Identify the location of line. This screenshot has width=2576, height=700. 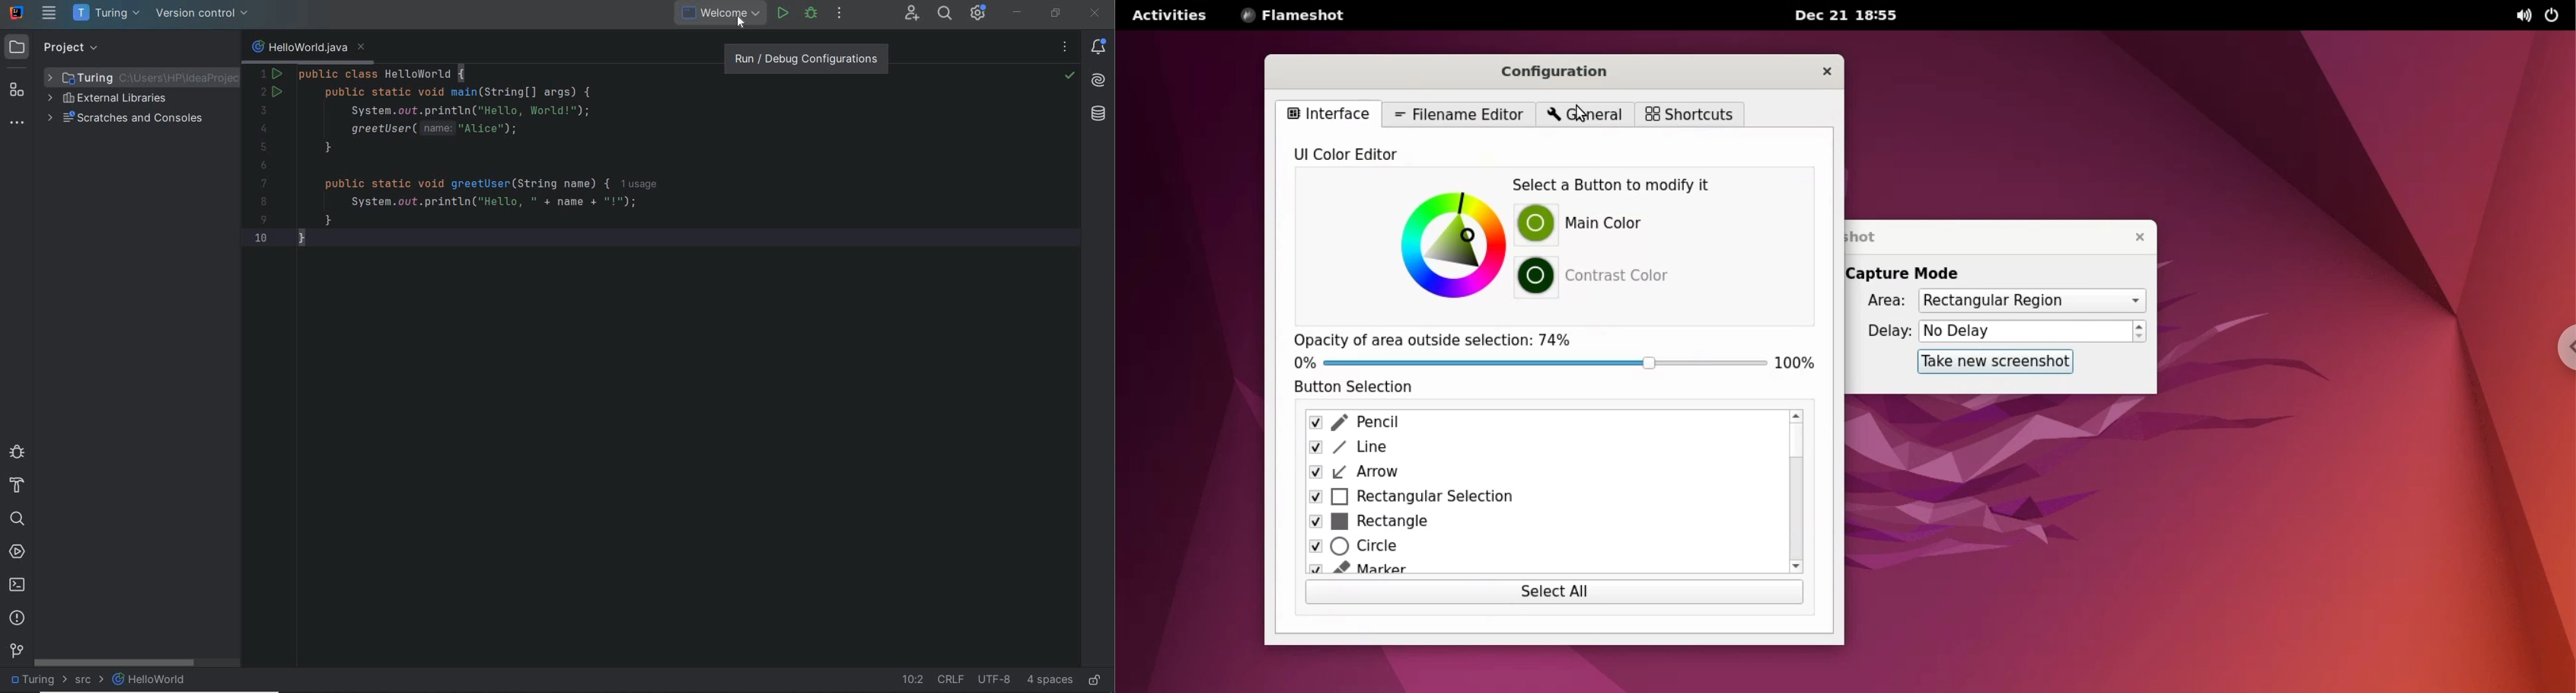
(1535, 449).